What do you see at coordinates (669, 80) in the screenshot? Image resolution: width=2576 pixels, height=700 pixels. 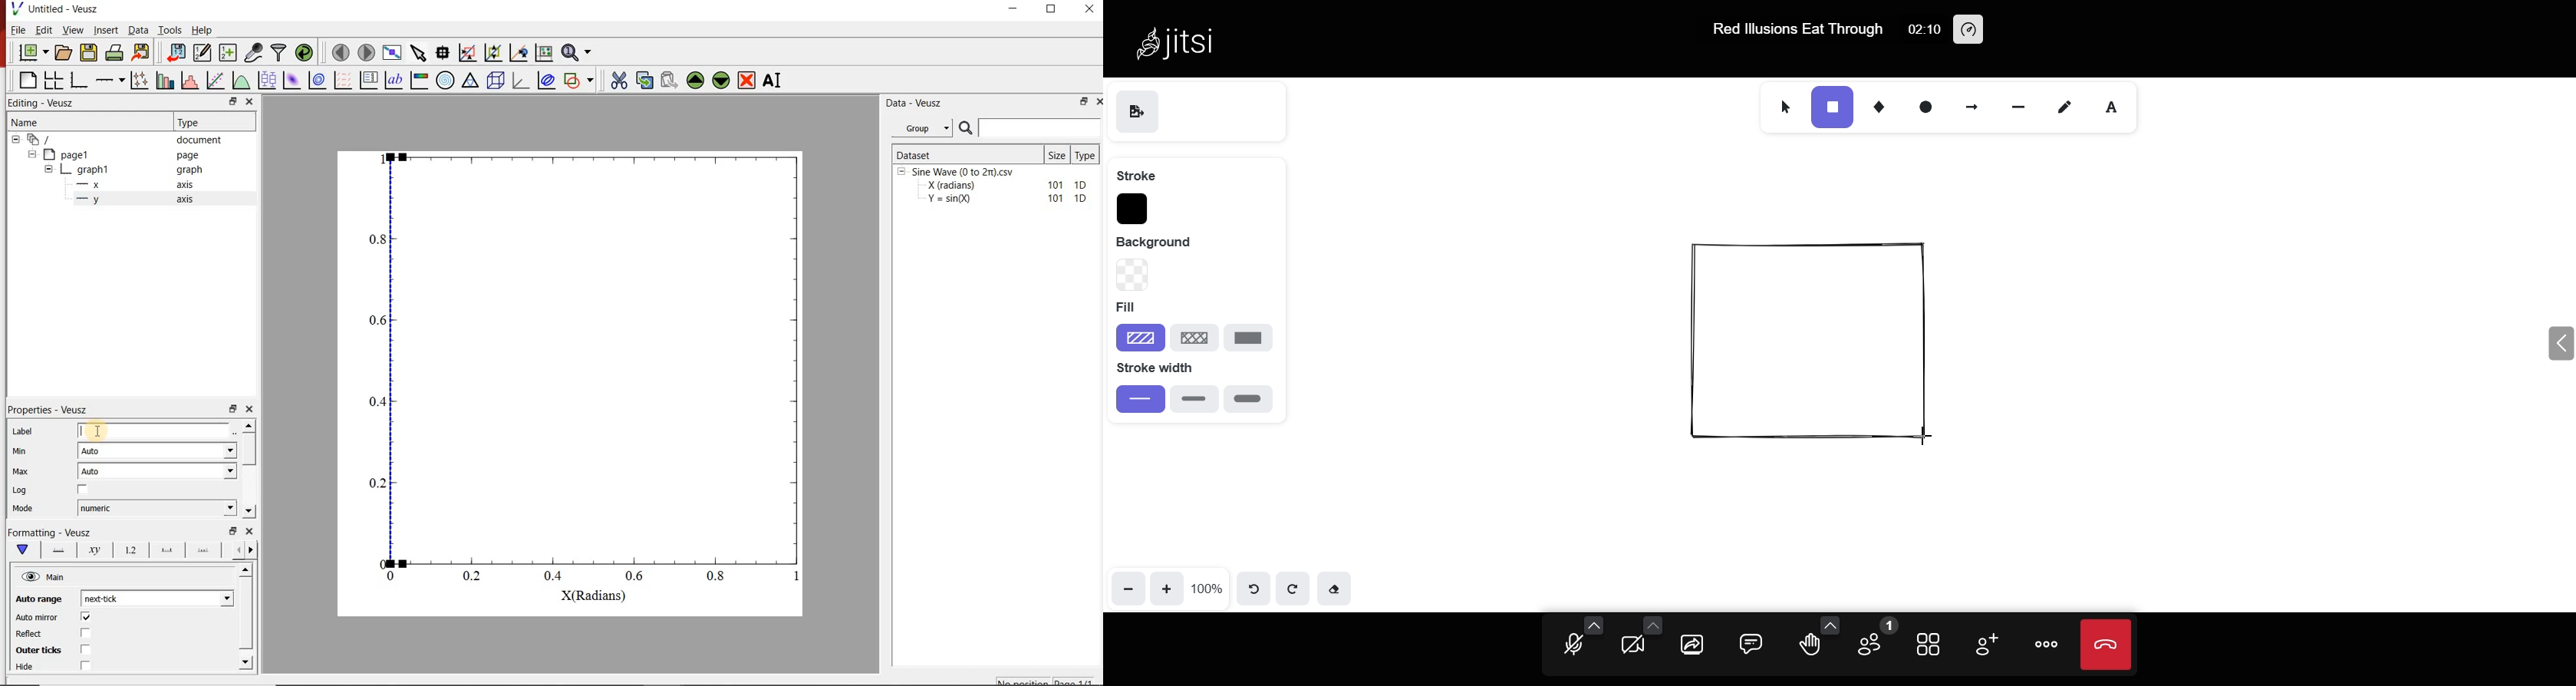 I see `paste` at bounding box center [669, 80].